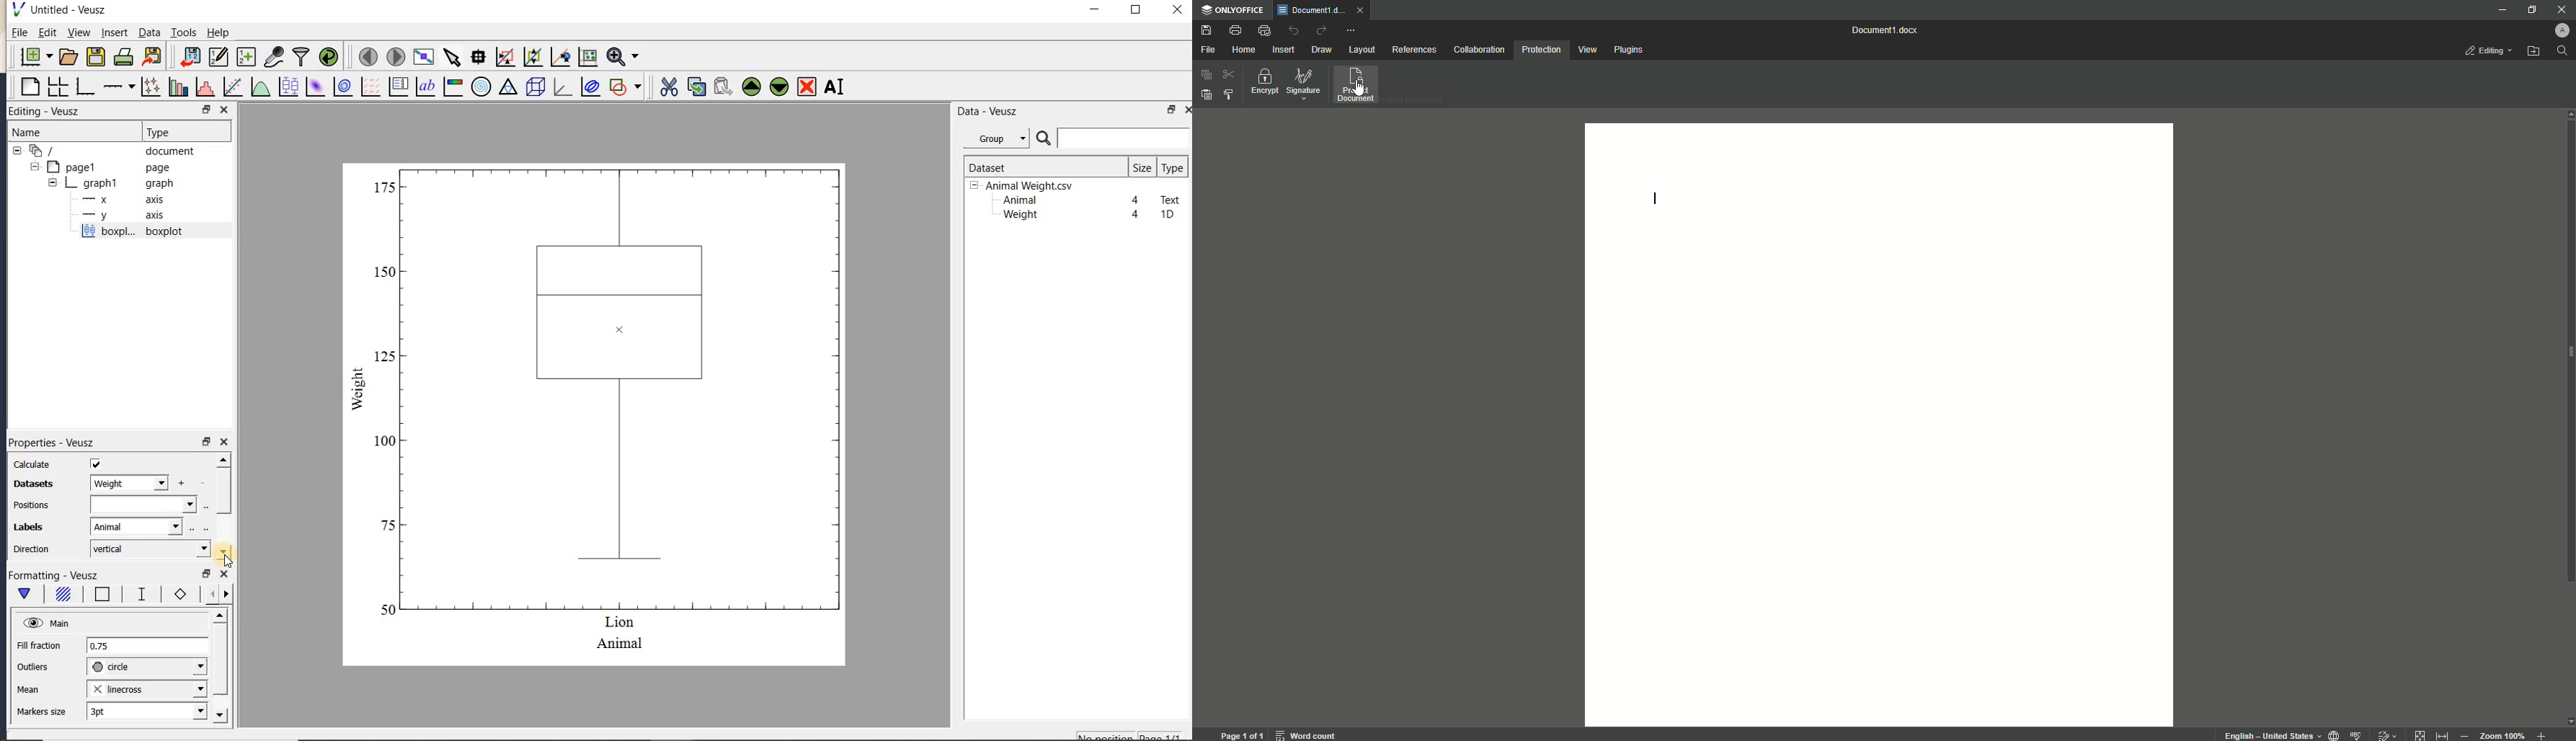  Describe the element at coordinates (1313, 11) in the screenshot. I see `Tab 1` at that location.